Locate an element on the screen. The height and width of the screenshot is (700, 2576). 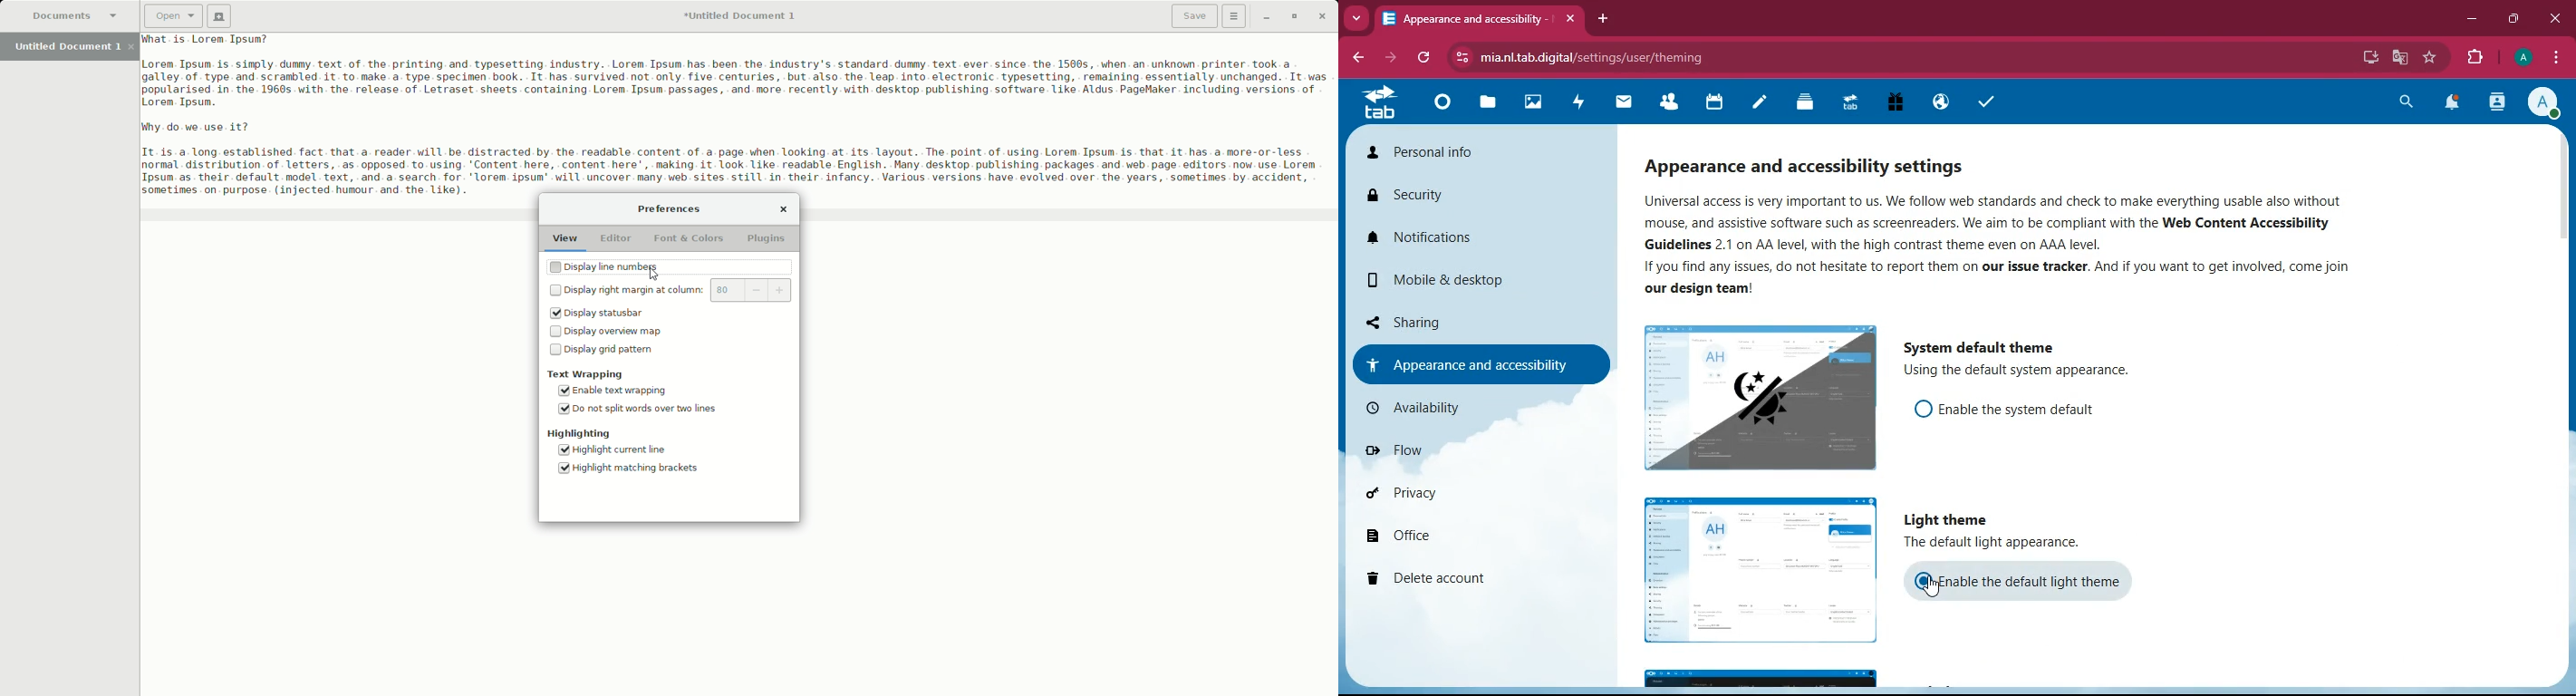
scroll is located at coordinates (2561, 186).